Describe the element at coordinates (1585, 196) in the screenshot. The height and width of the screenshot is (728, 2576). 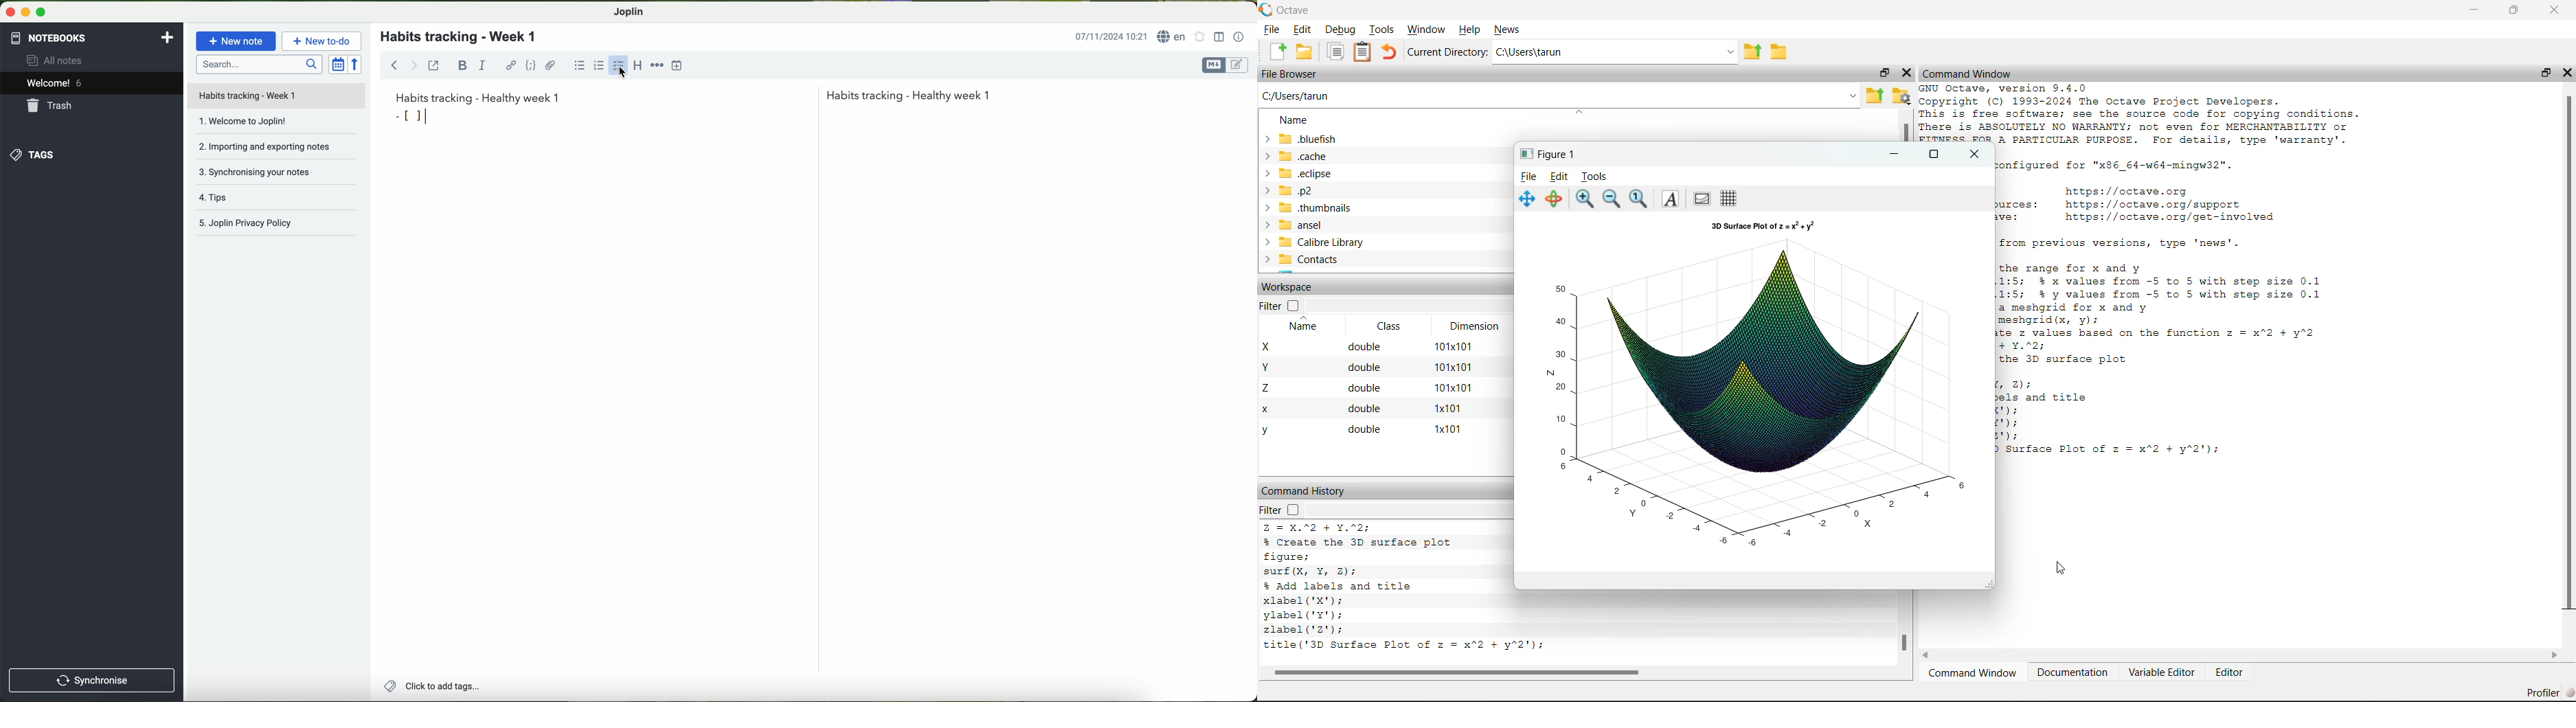
I see `Zoom in` at that location.